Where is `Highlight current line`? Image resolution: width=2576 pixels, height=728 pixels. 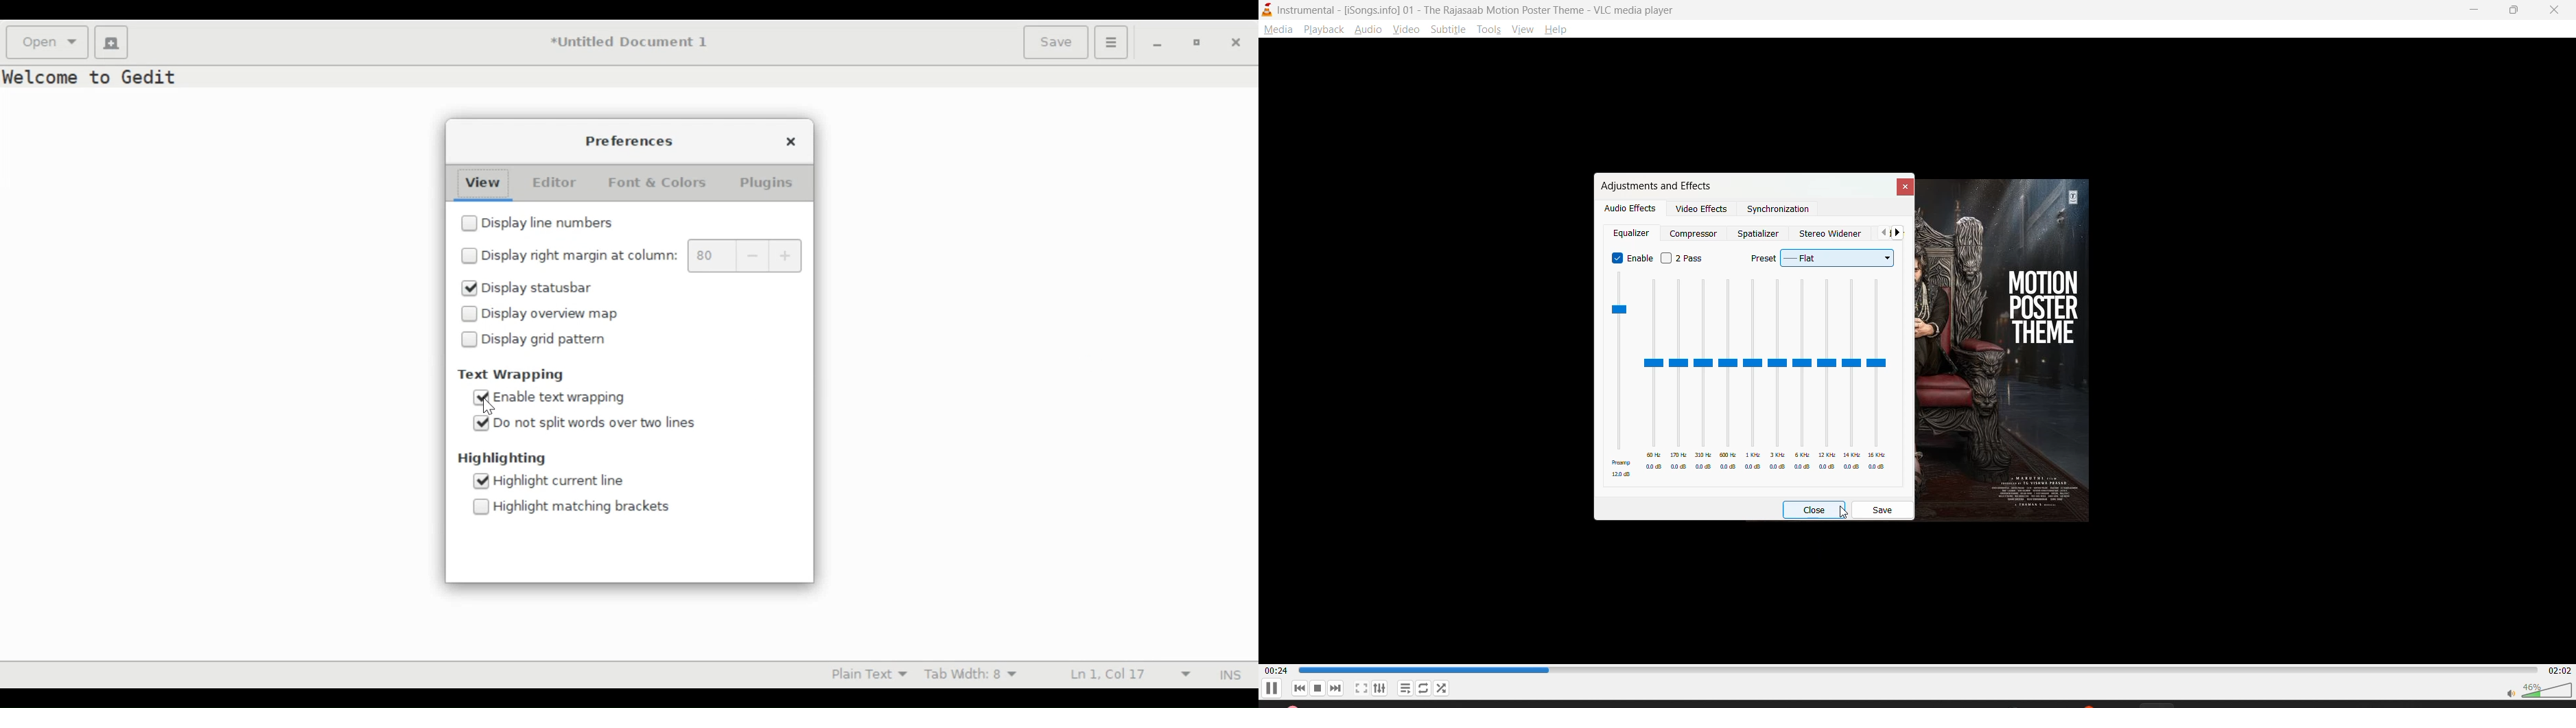
Highlight current line is located at coordinates (557, 481).